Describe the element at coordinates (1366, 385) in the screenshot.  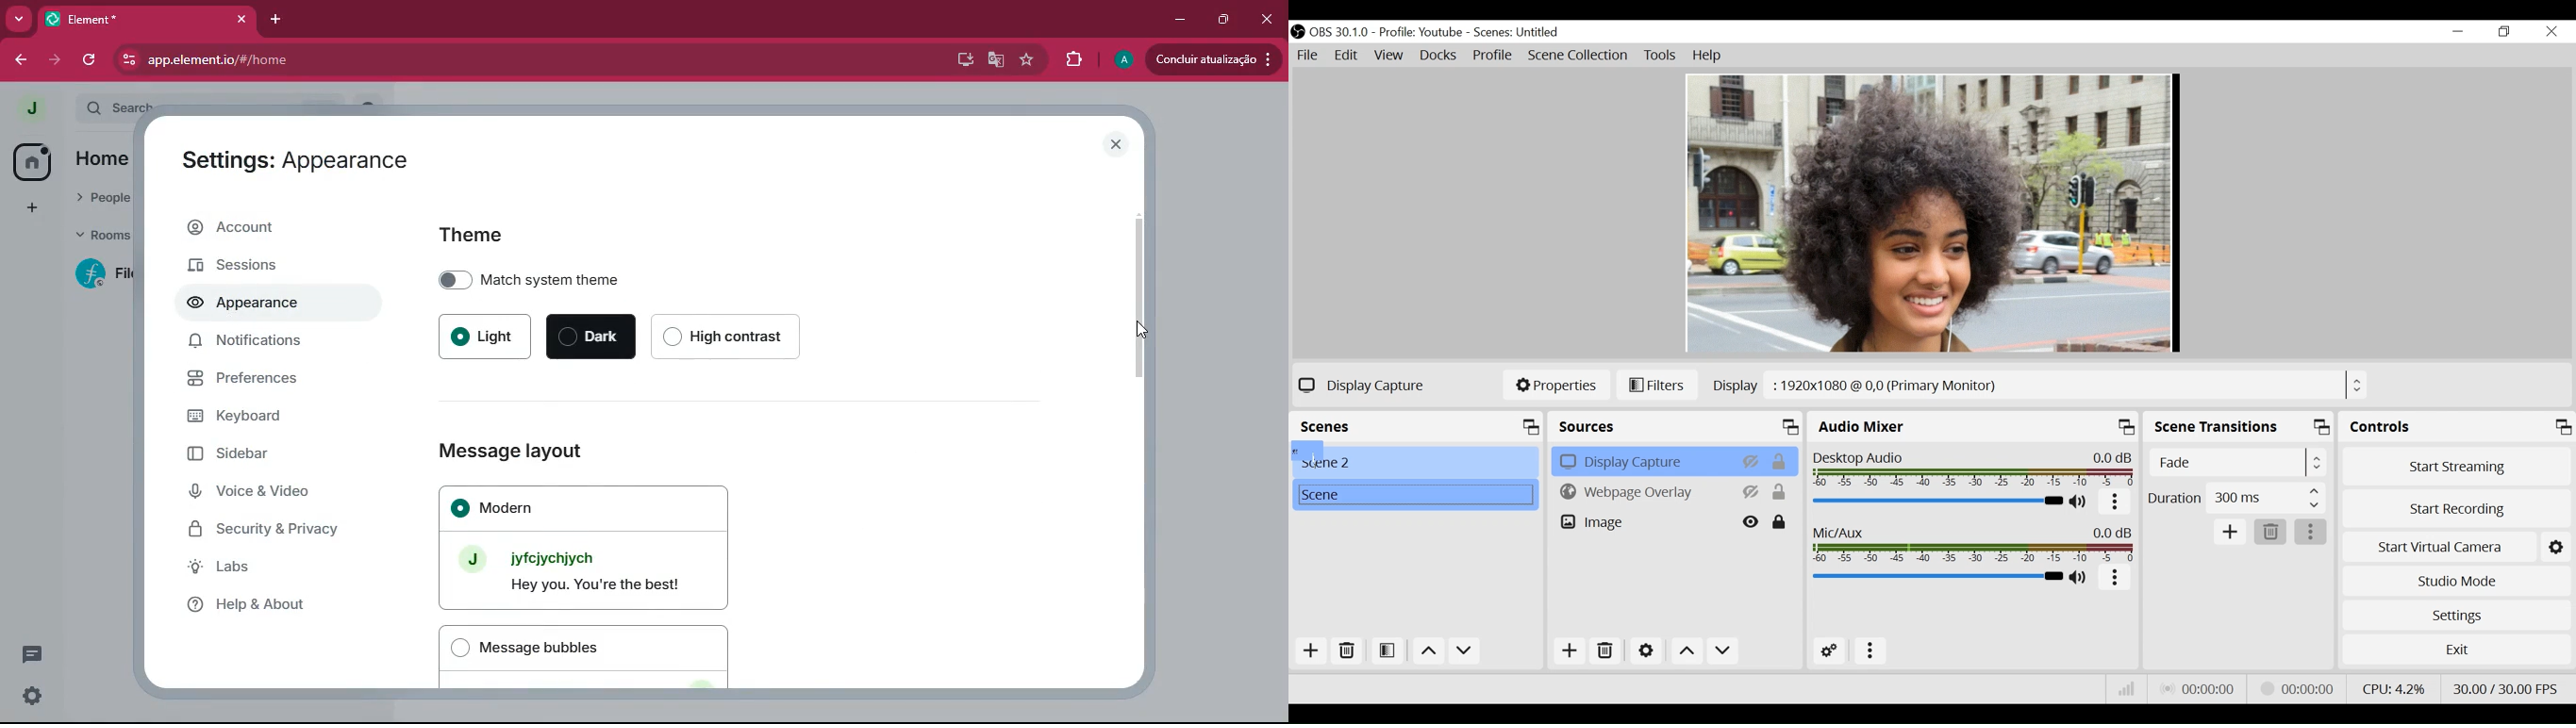
I see `Display Capture` at that location.